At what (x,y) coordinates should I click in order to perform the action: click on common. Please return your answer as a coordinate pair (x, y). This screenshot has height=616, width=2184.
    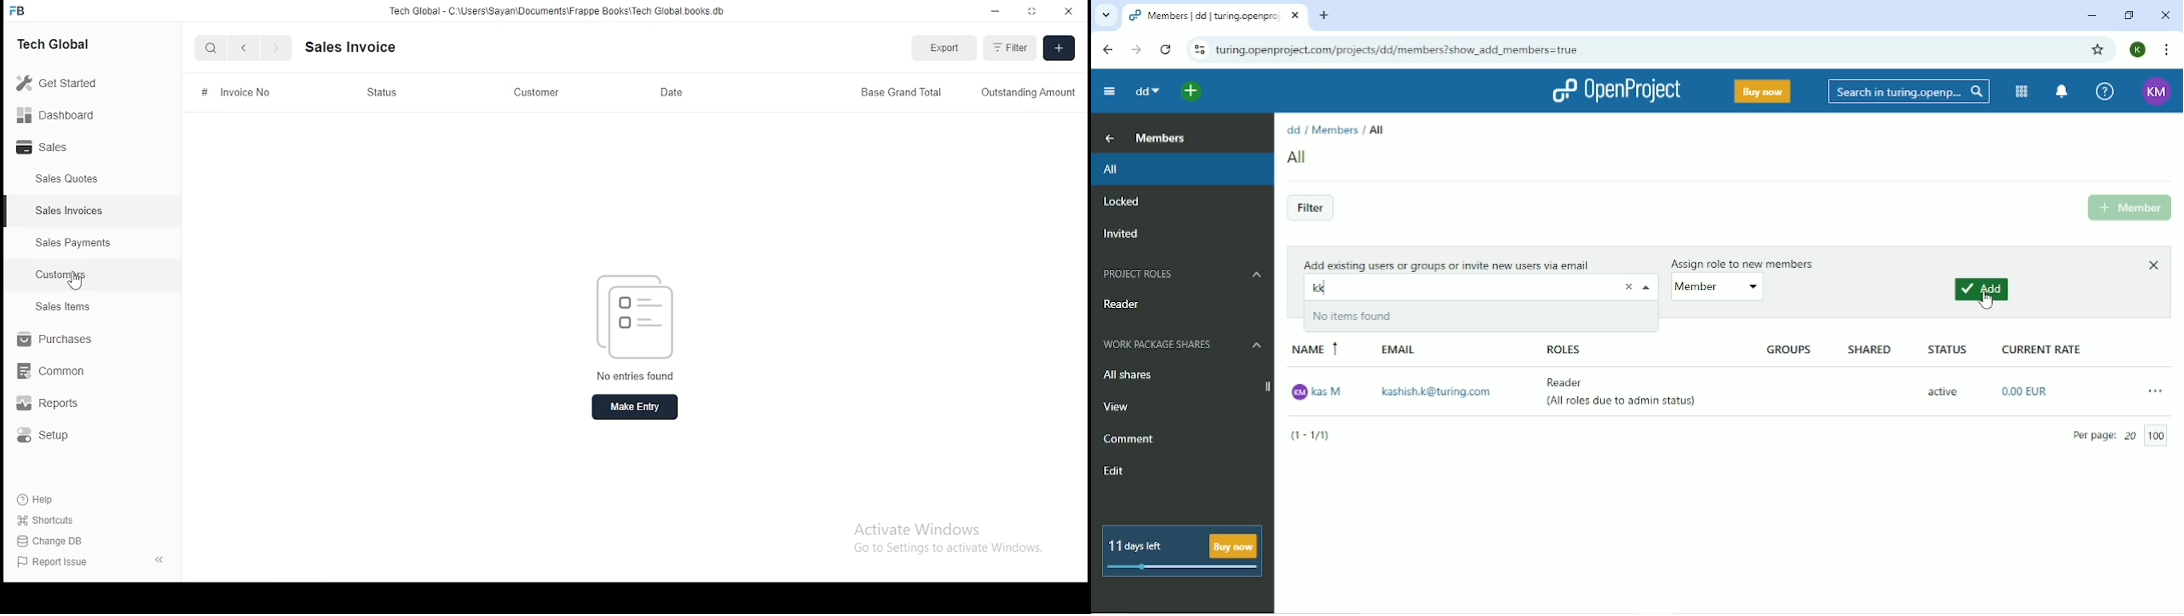
    Looking at the image, I should click on (50, 373).